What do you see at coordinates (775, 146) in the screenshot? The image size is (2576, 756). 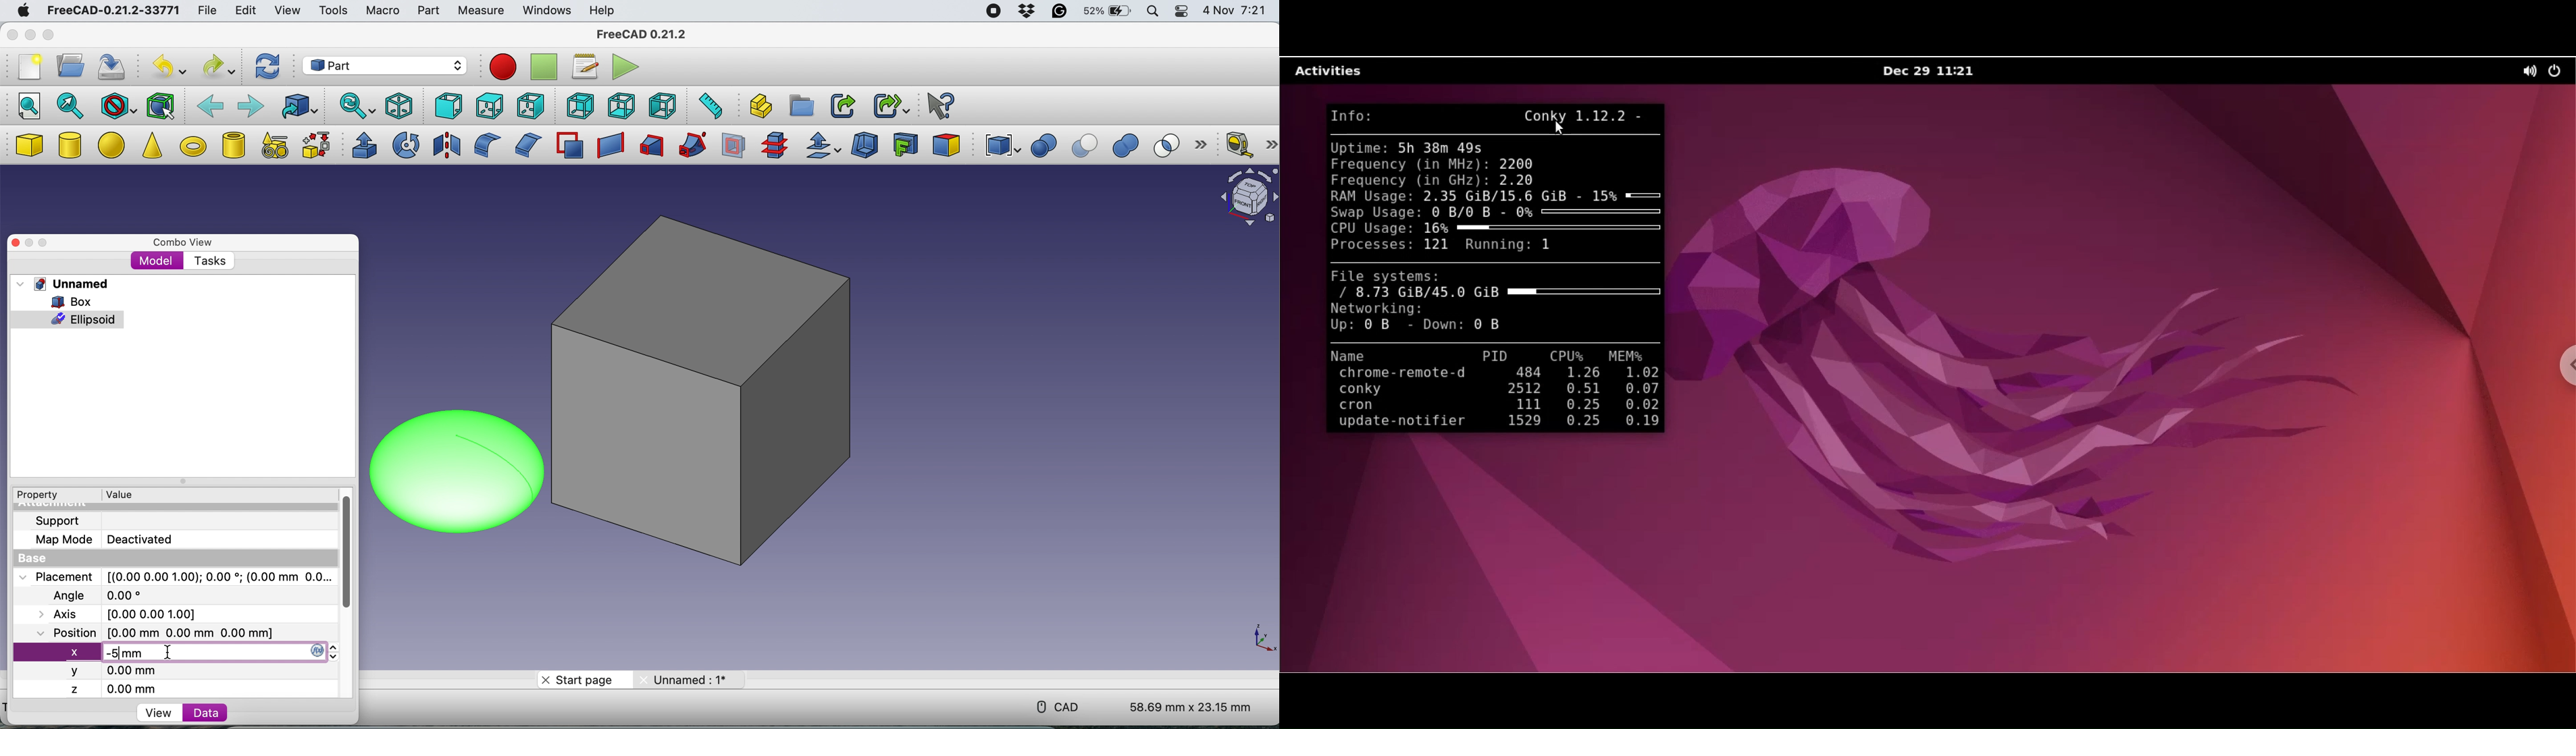 I see `cross section` at bounding box center [775, 146].